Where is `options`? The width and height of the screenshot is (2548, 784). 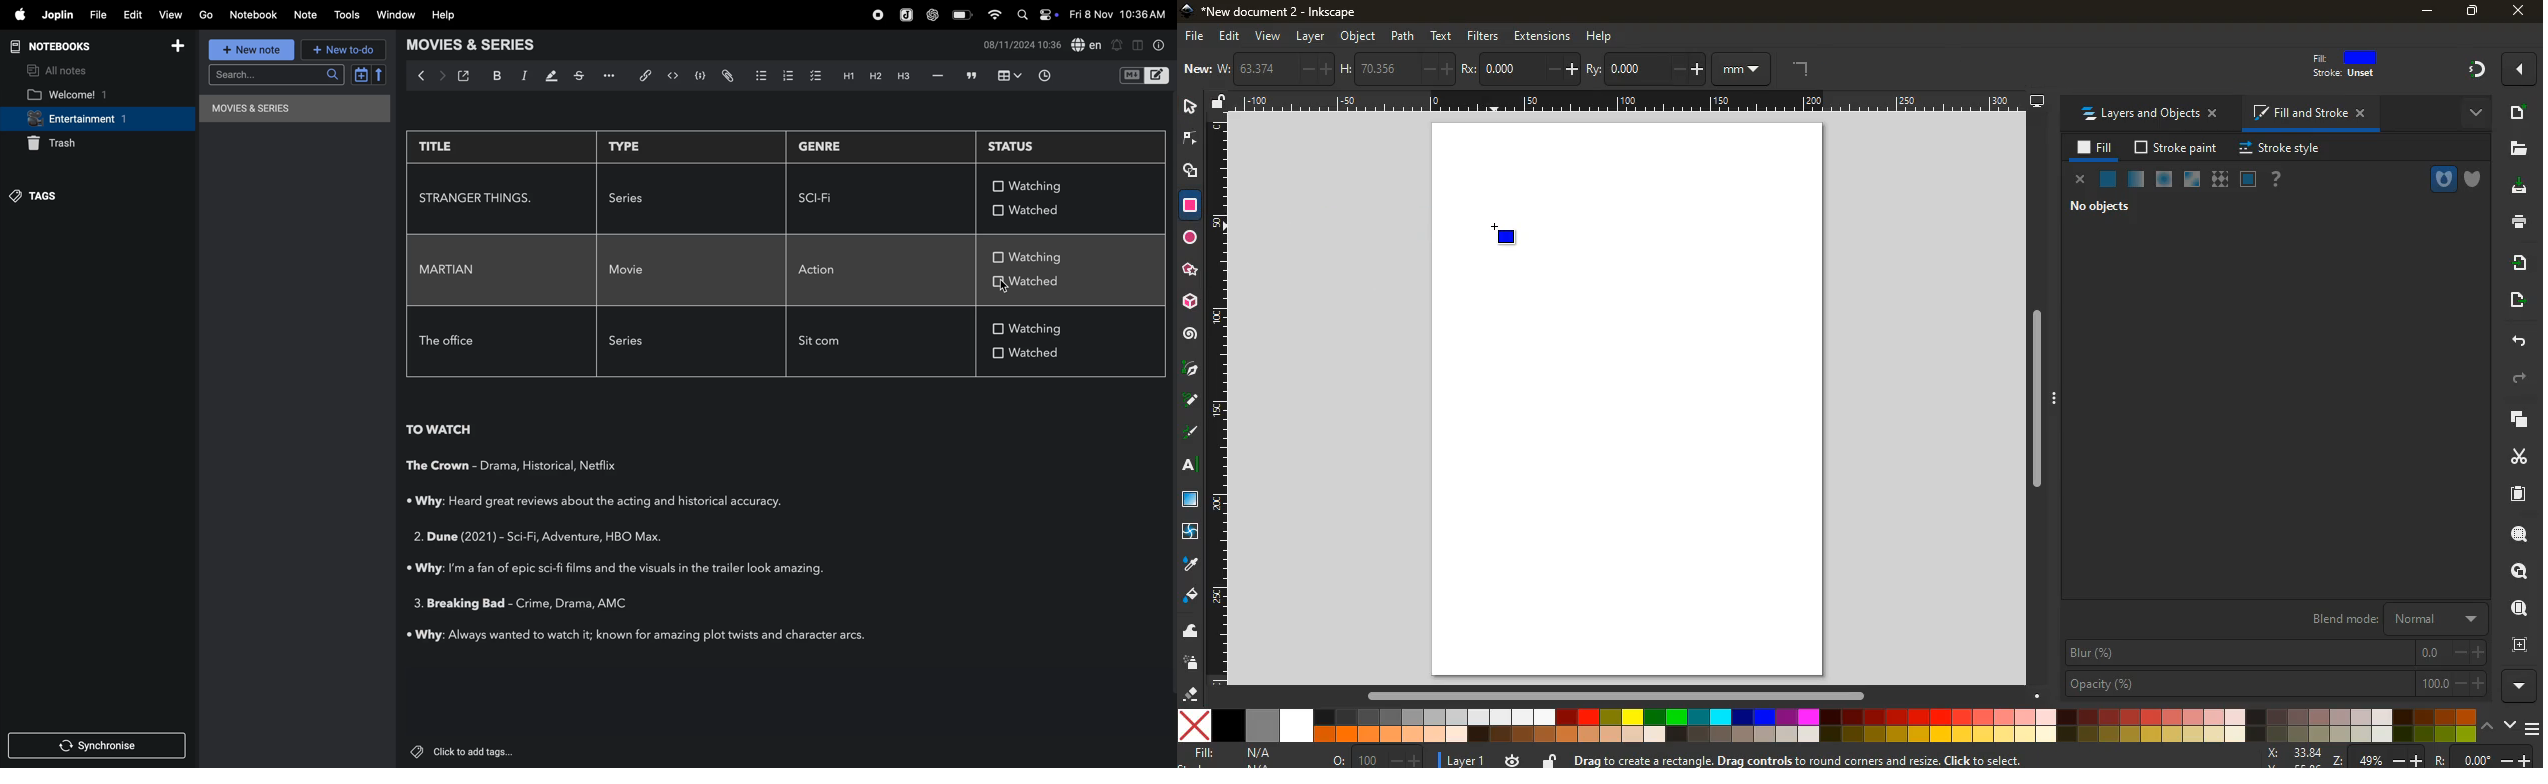
options is located at coordinates (613, 75).